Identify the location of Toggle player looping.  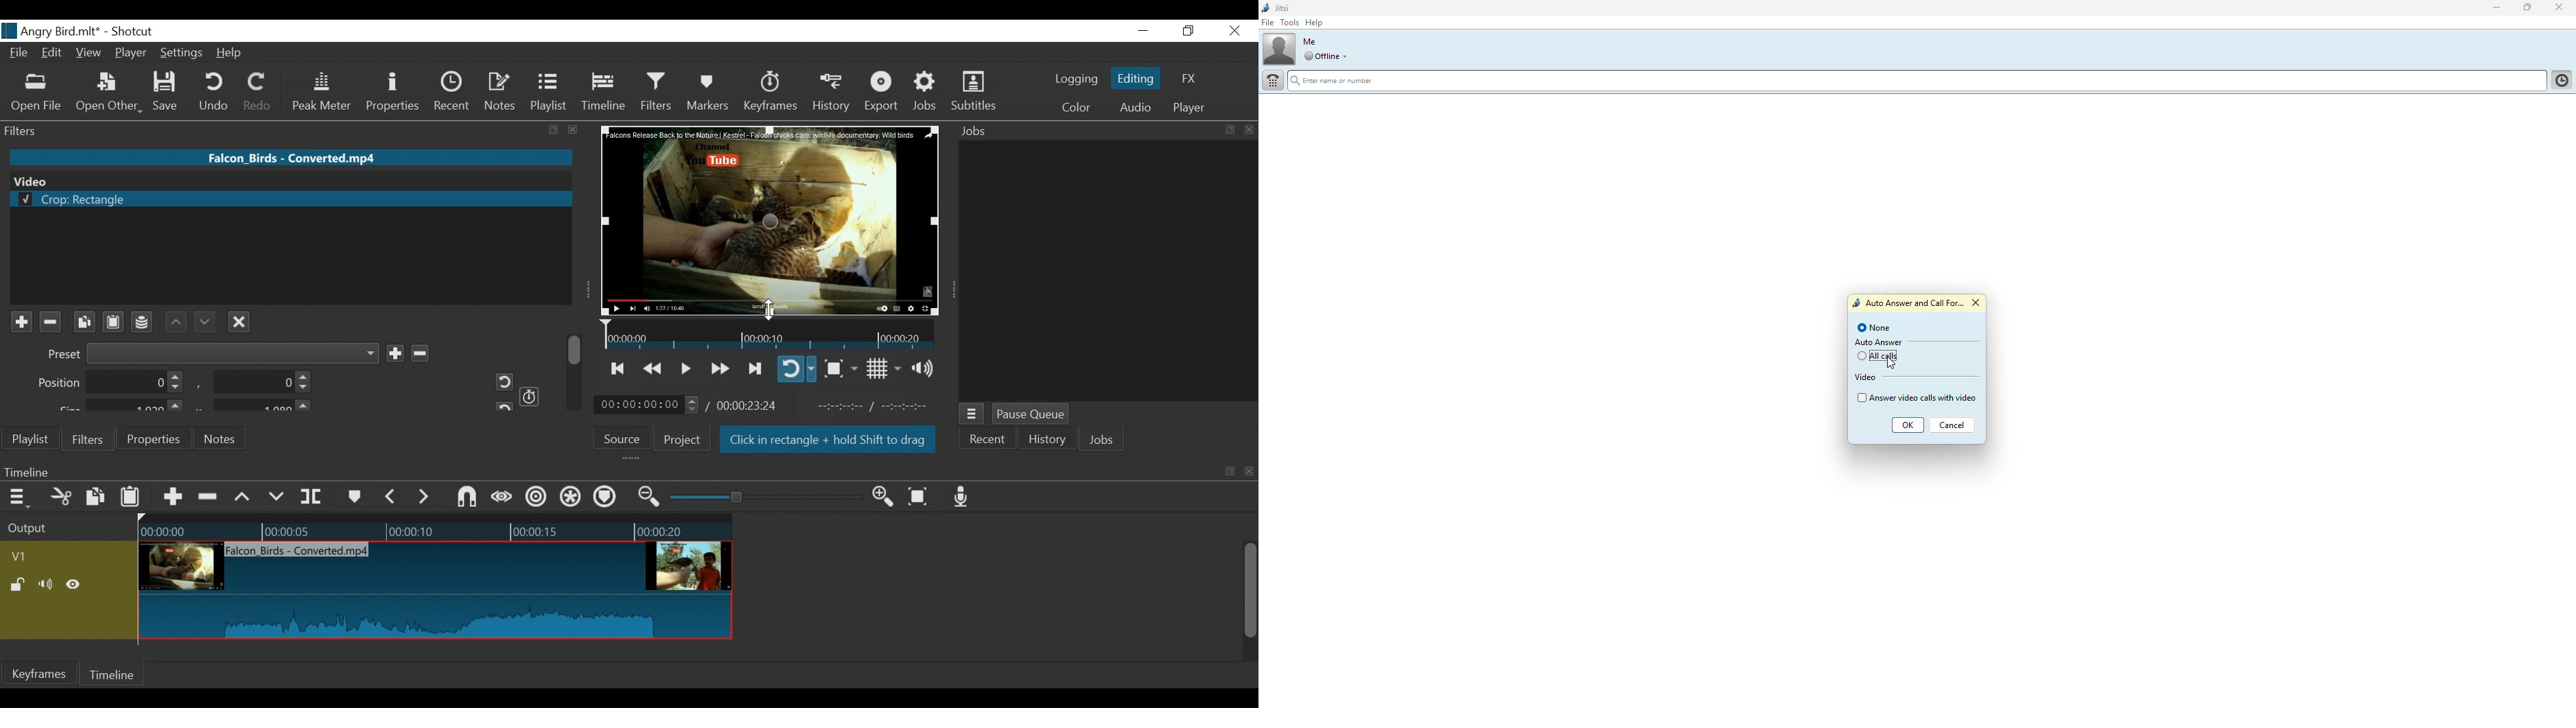
(797, 368).